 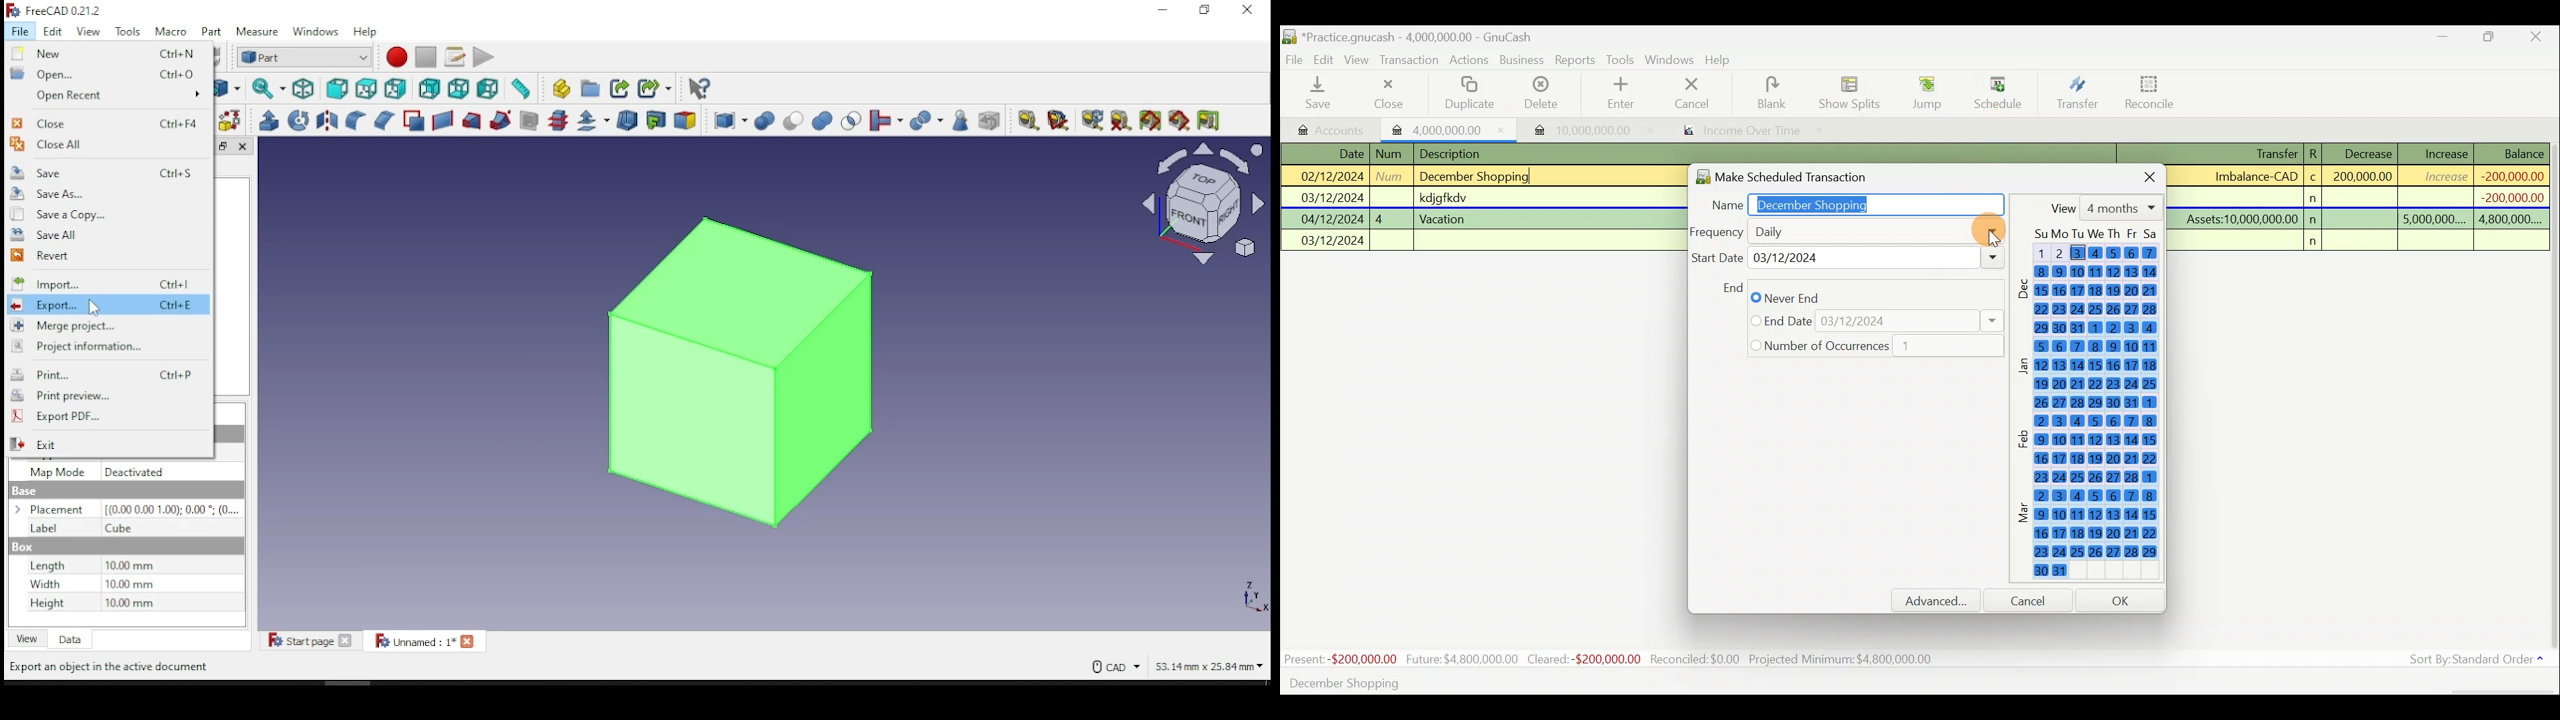 I want to click on save, so click(x=106, y=172).